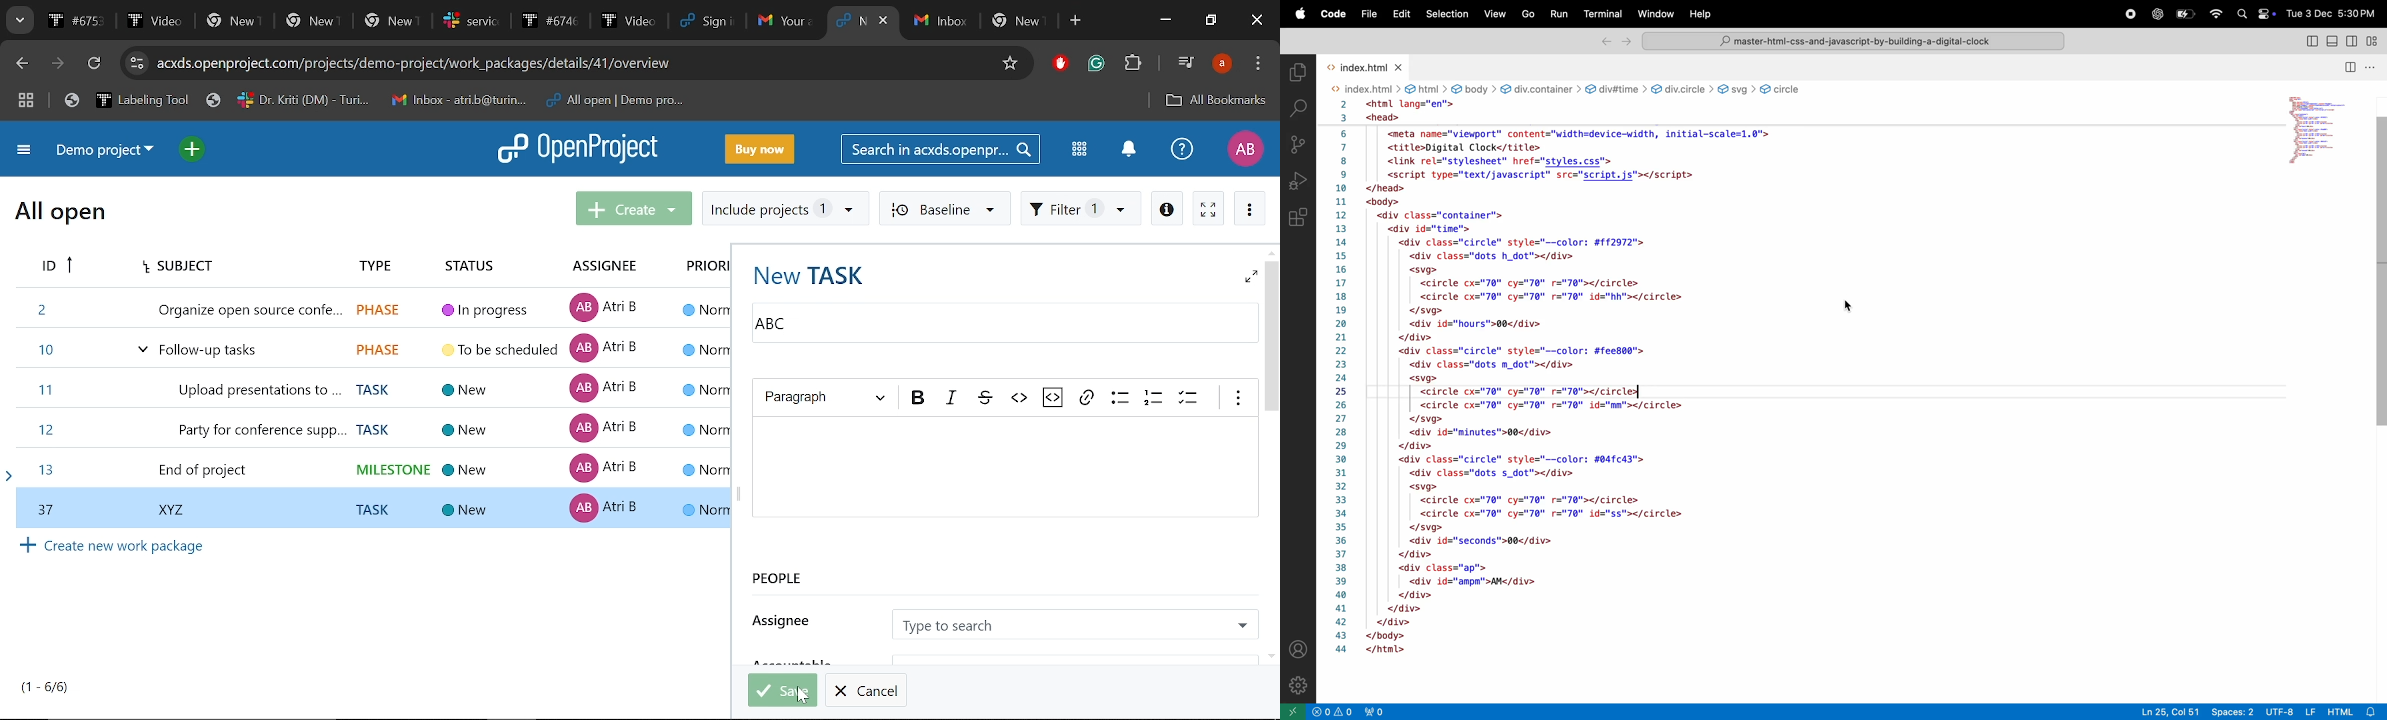 The height and width of the screenshot is (728, 2408). What do you see at coordinates (1250, 208) in the screenshot?
I see `More actions` at bounding box center [1250, 208].